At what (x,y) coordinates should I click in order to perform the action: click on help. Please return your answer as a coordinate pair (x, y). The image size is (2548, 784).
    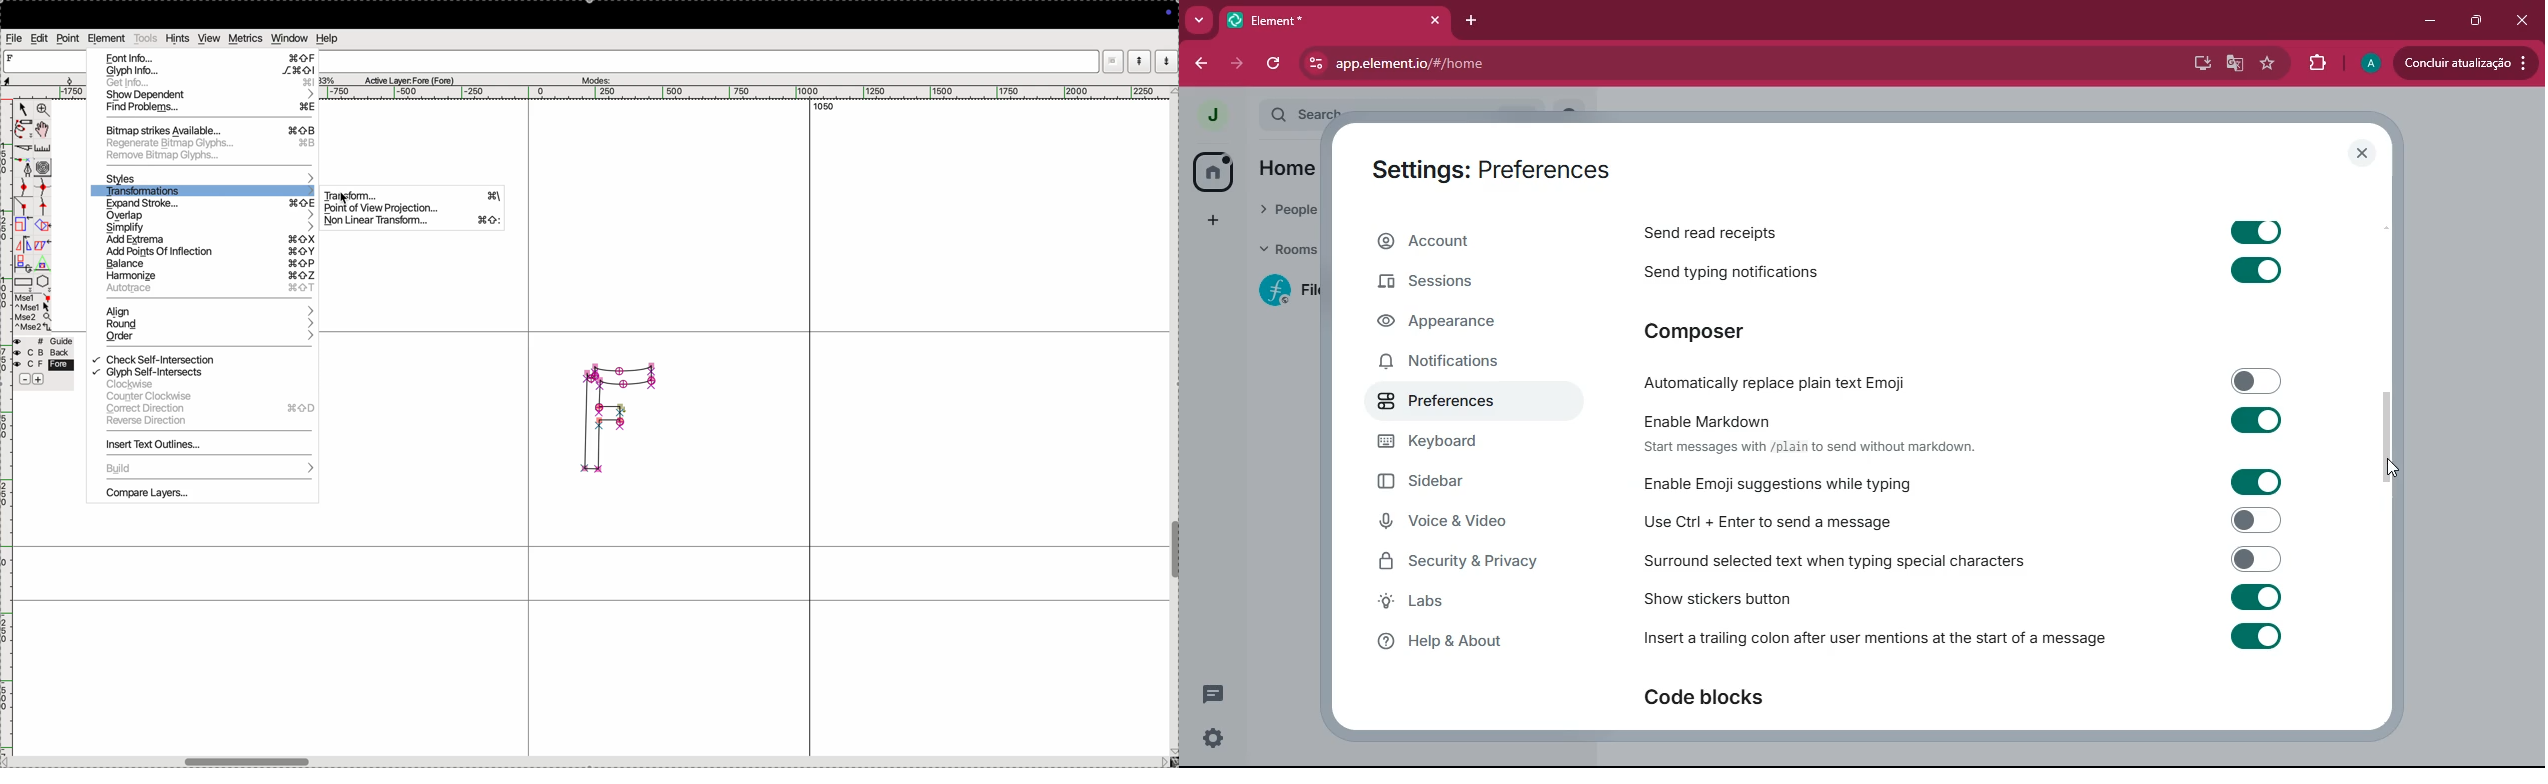
    Looking at the image, I should click on (326, 39).